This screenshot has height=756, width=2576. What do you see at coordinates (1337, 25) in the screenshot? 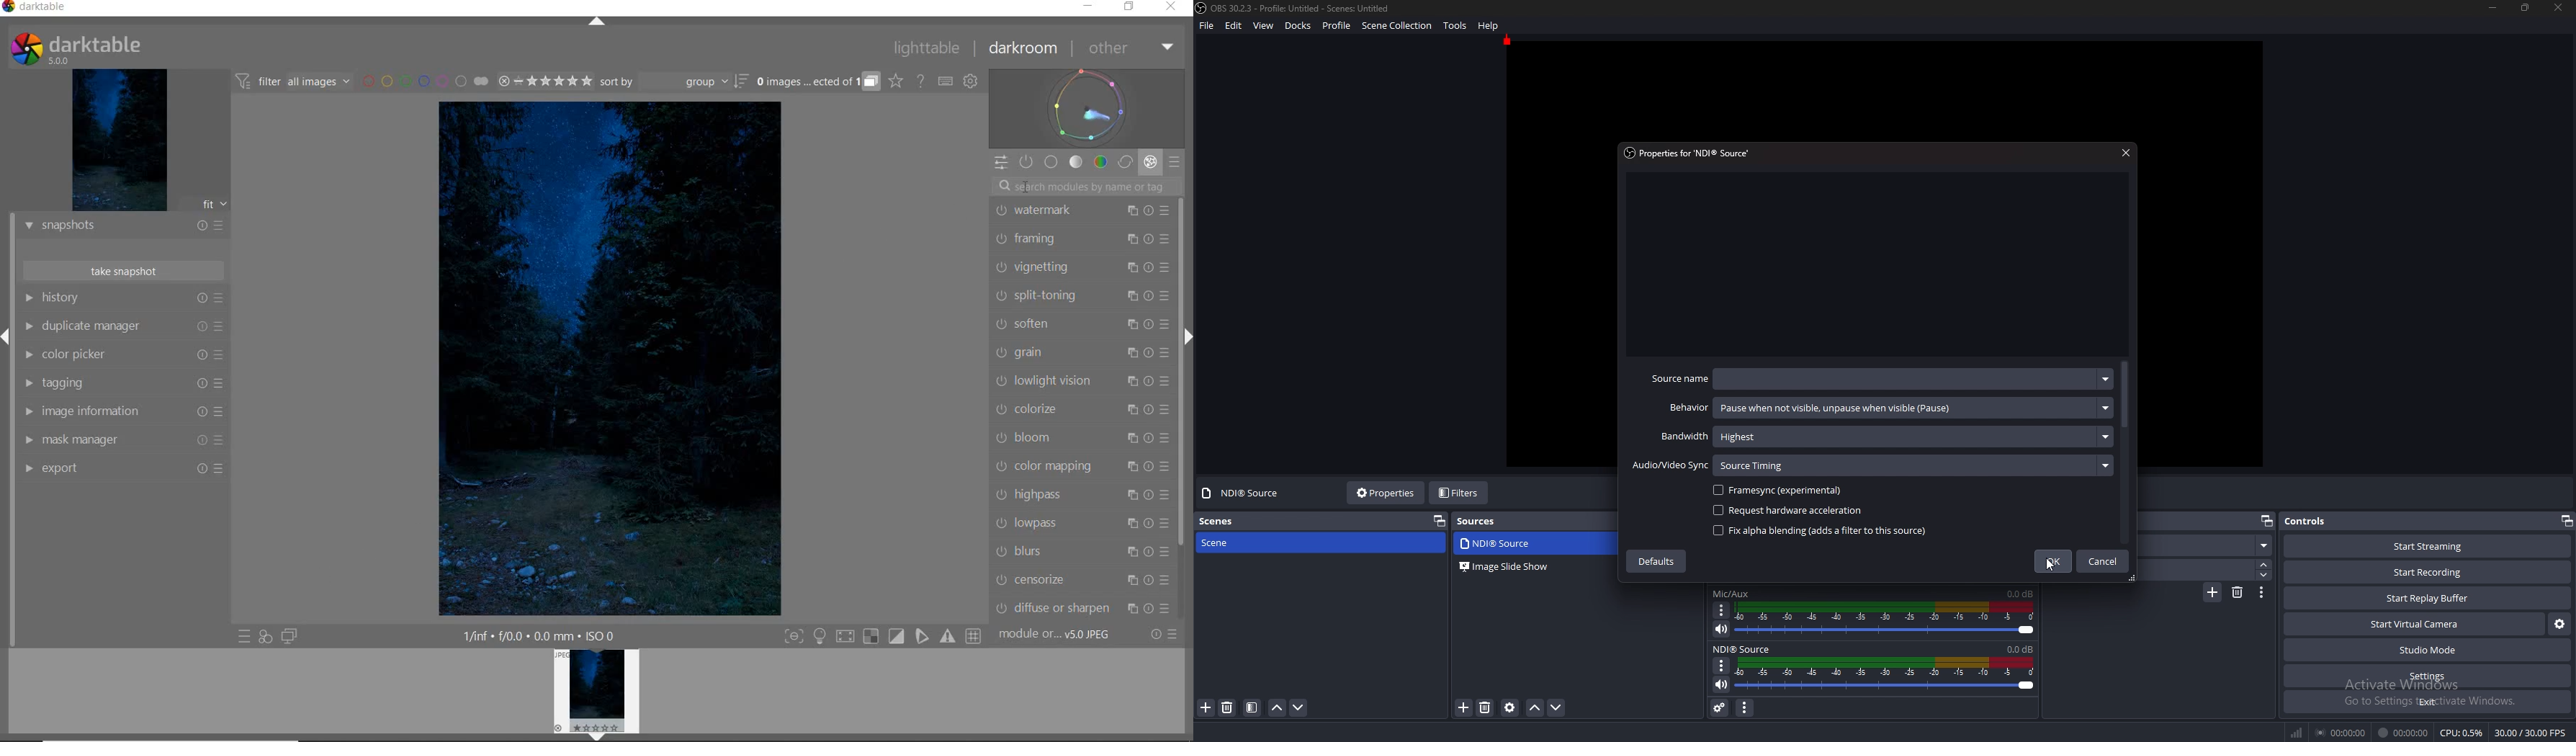
I see `profile` at bounding box center [1337, 25].